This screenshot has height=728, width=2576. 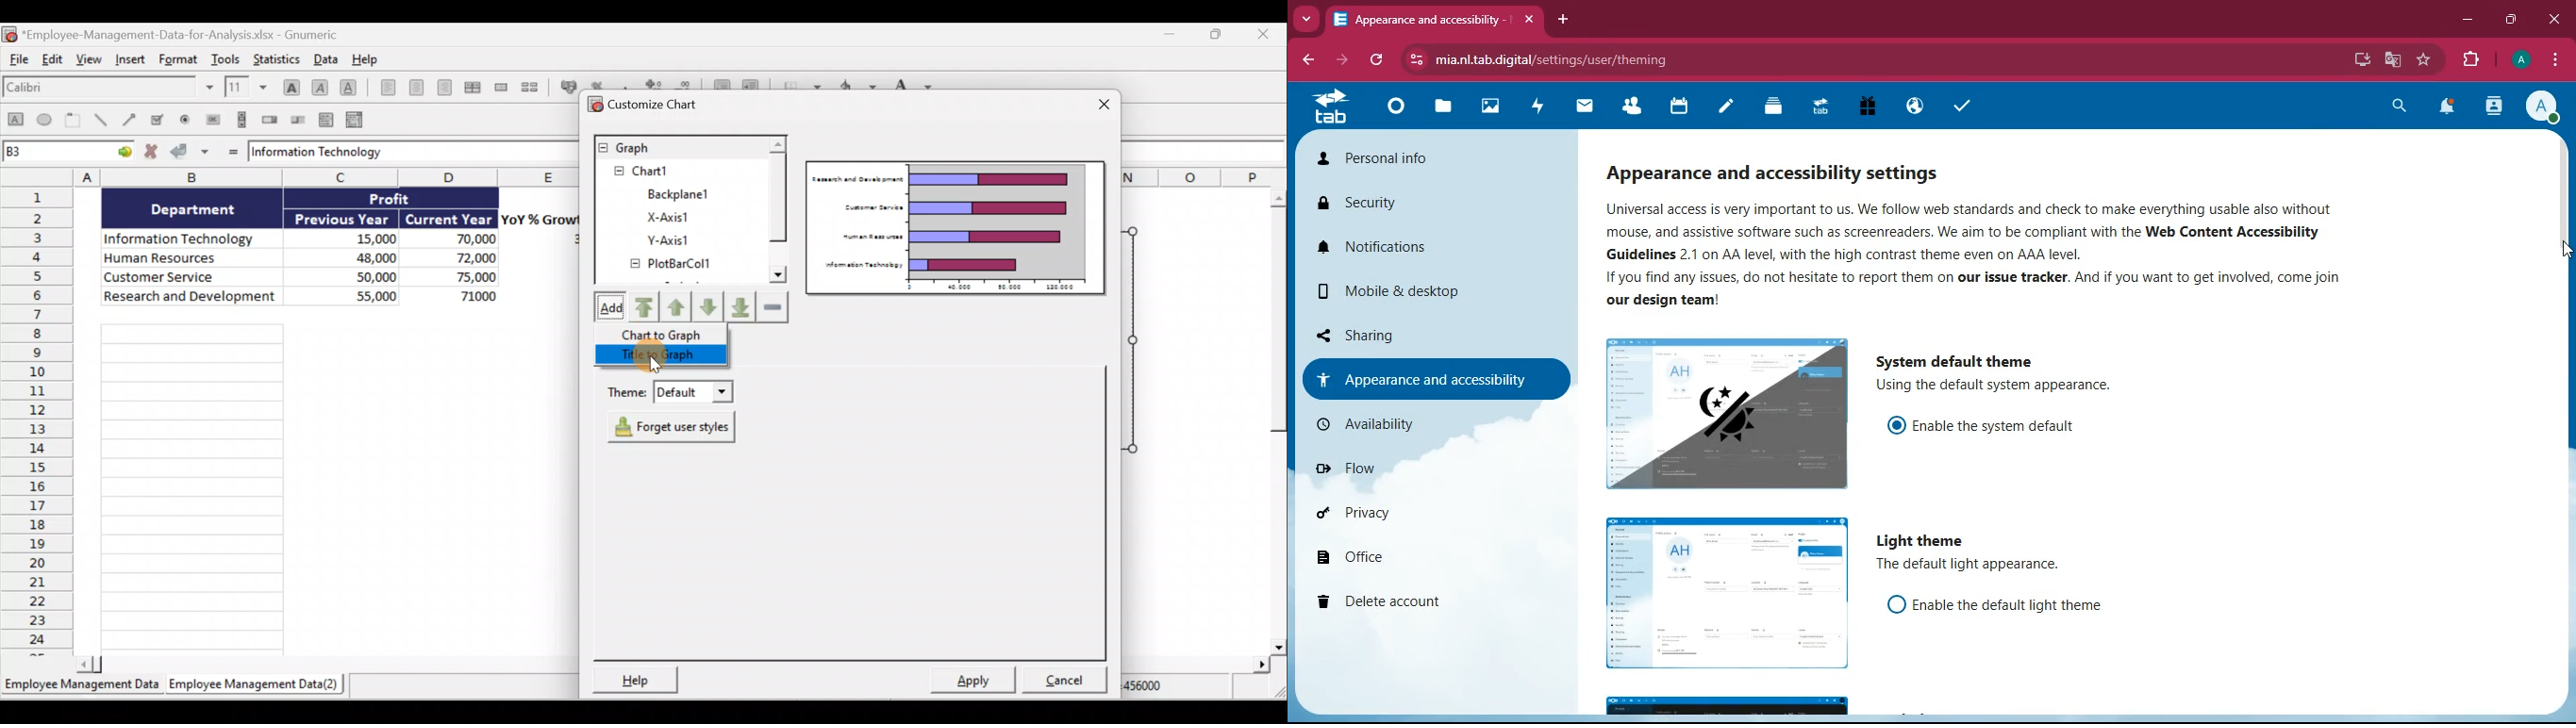 What do you see at coordinates (1729, 702) in the screenshot?
I see `theme` at bounding box center [1729, 702].